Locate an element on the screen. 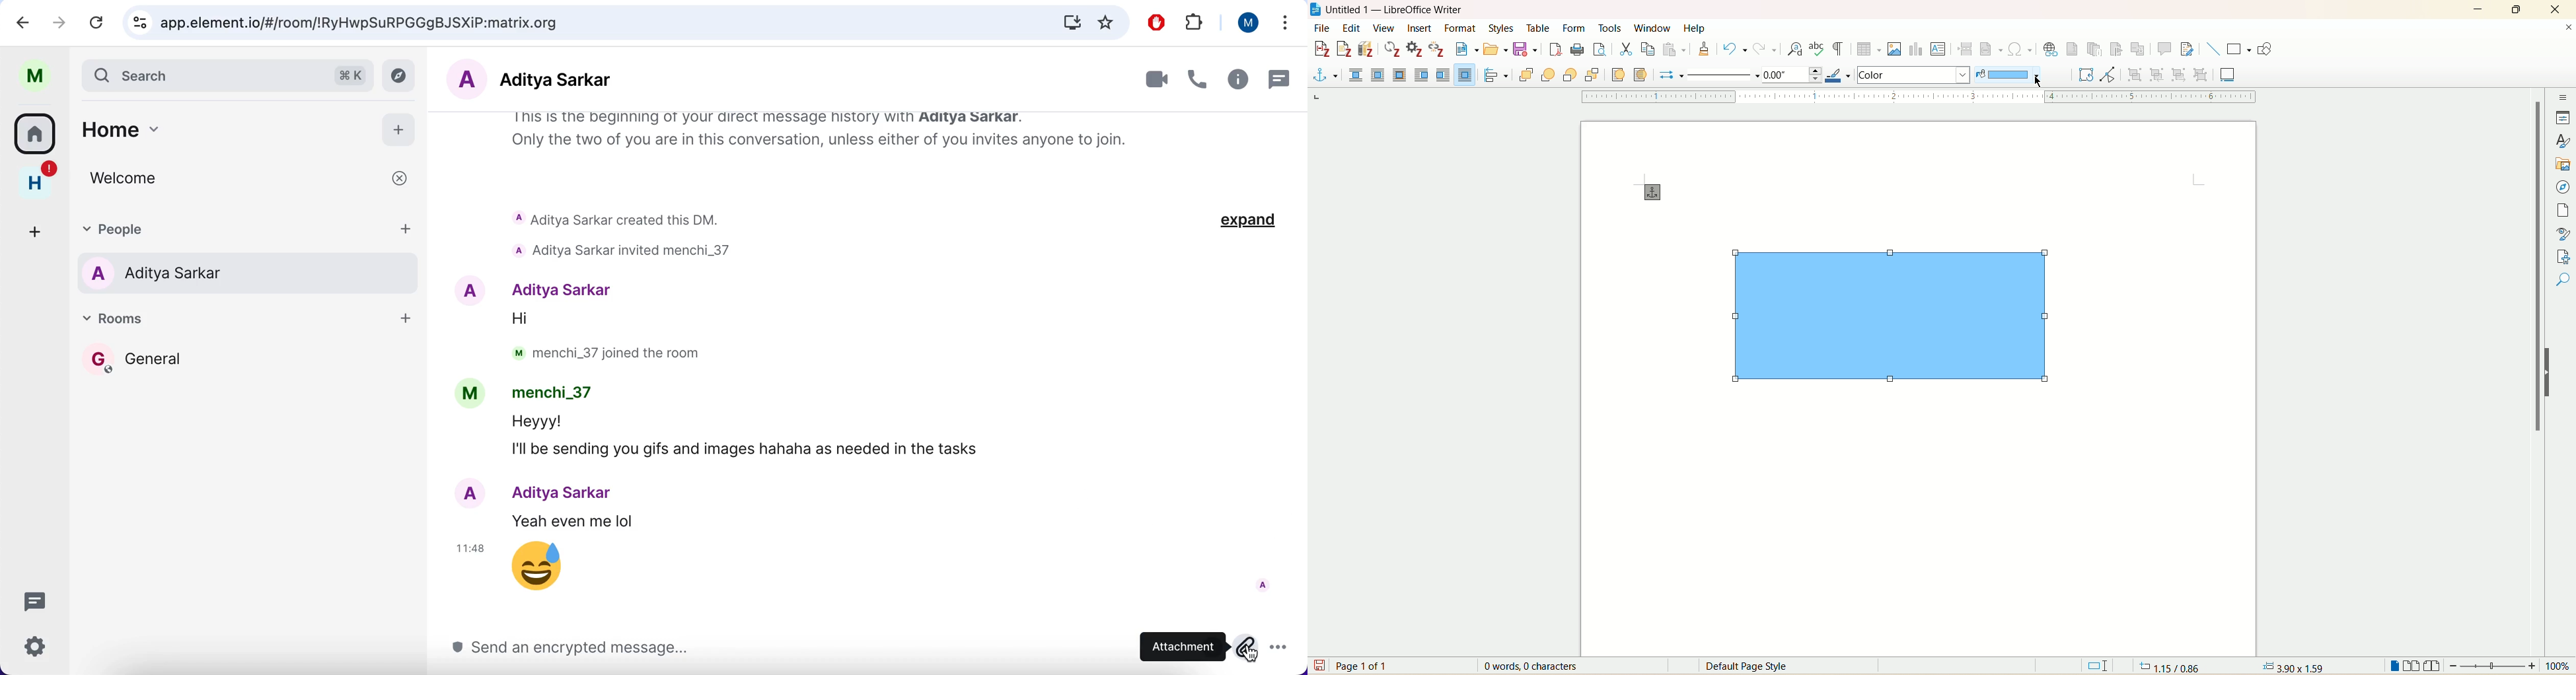 The image size is (2576, 700). properties is located at coordinates (2563, 119).